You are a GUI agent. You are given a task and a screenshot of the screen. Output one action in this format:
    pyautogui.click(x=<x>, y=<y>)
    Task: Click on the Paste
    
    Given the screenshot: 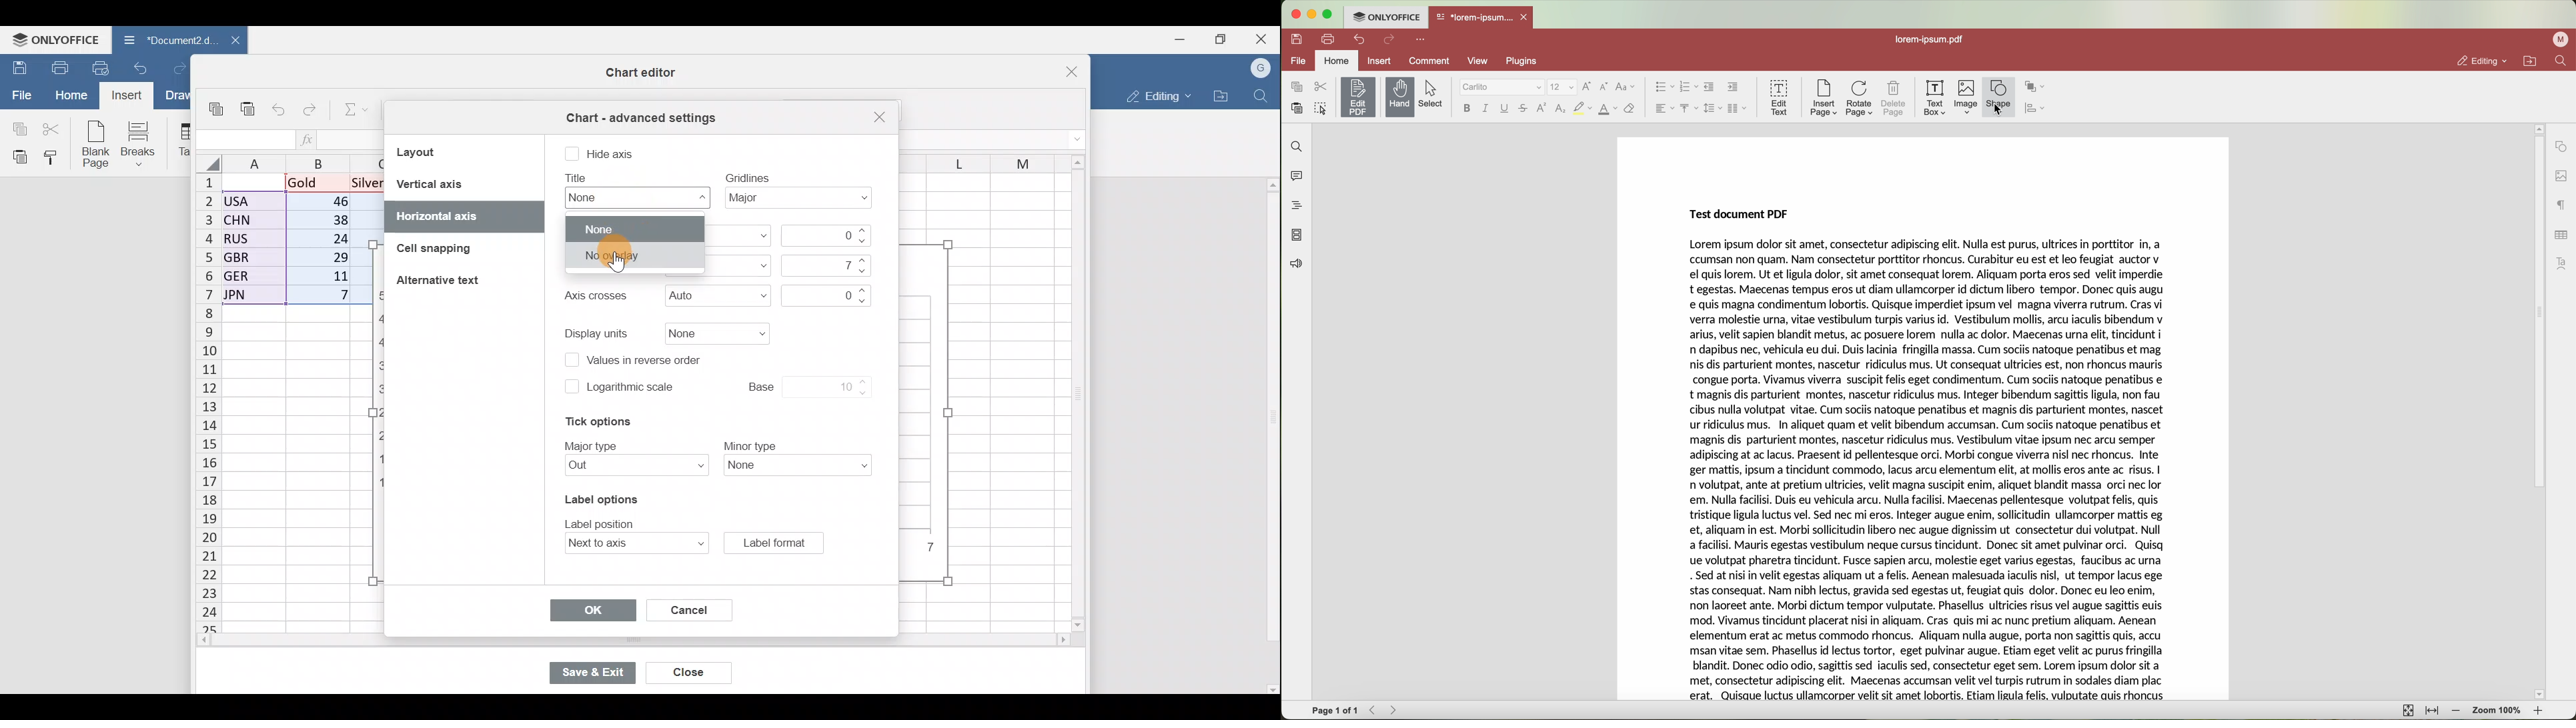 What is the action you would take?
    pyautogui.click(x=17, y=157)
    